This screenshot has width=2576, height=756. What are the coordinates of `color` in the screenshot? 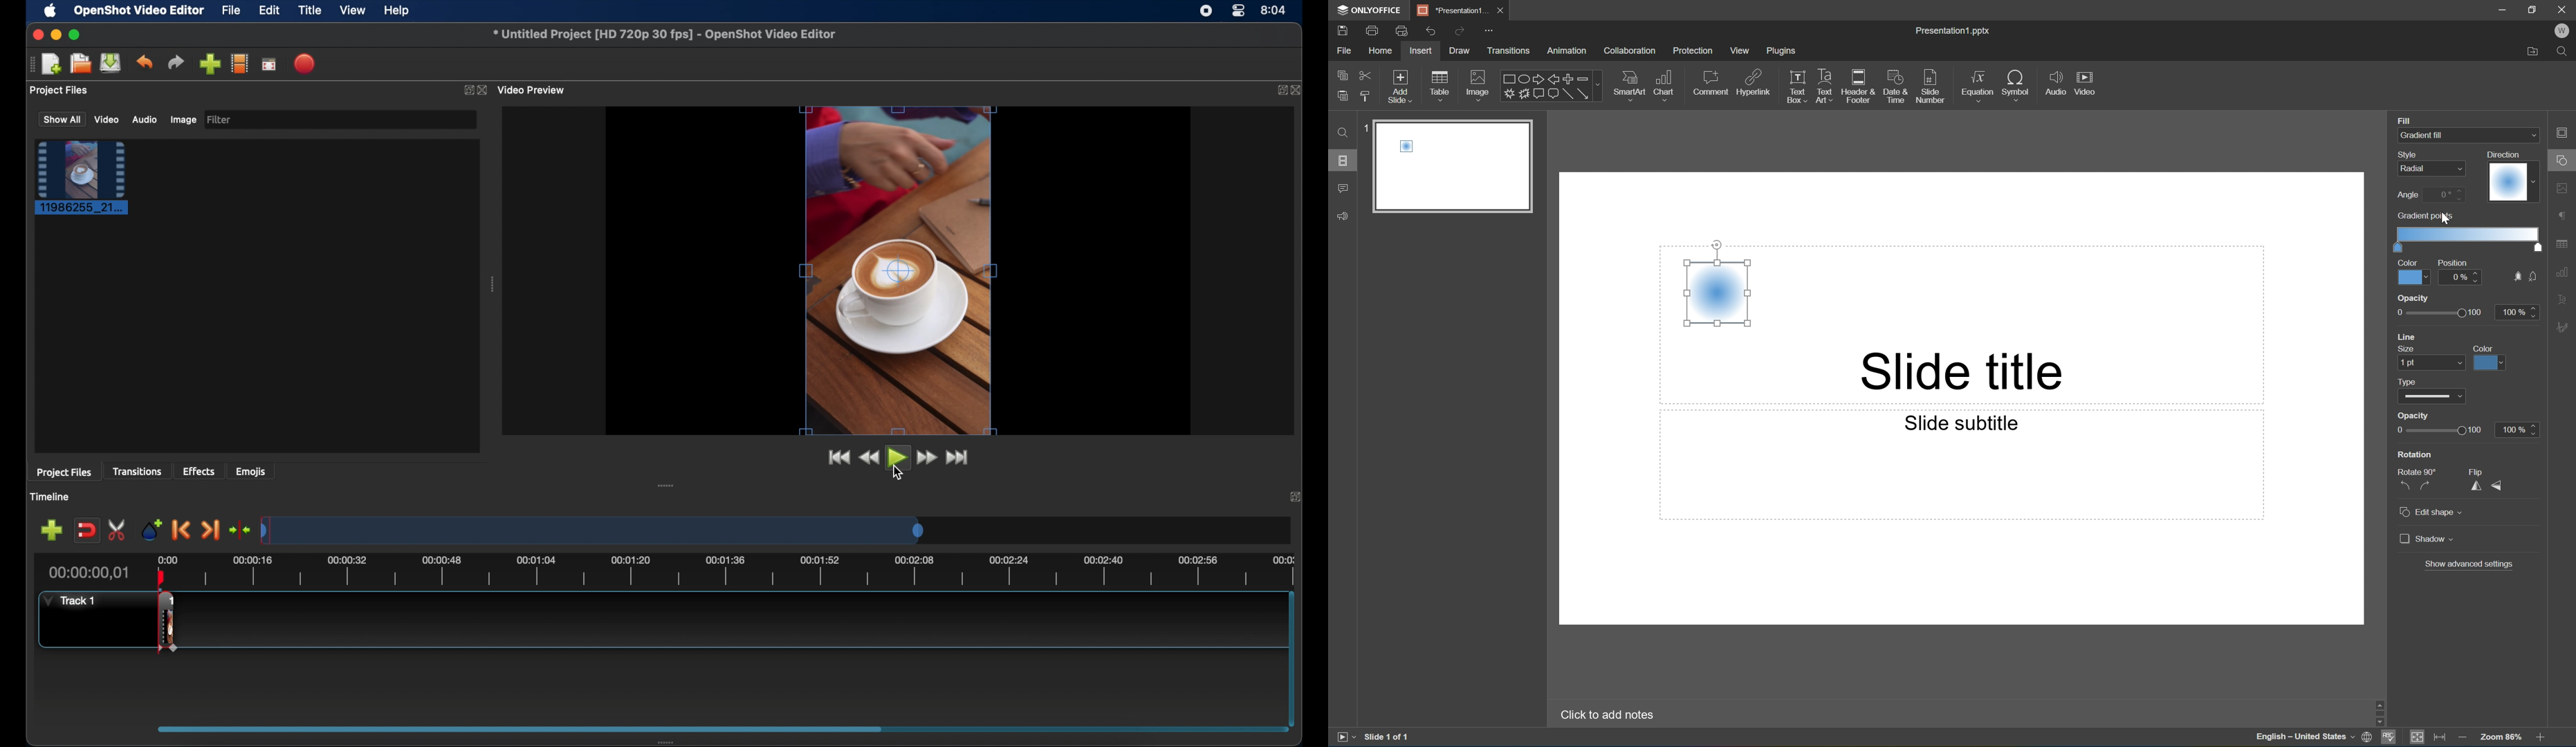 It's located at (2415, 272).